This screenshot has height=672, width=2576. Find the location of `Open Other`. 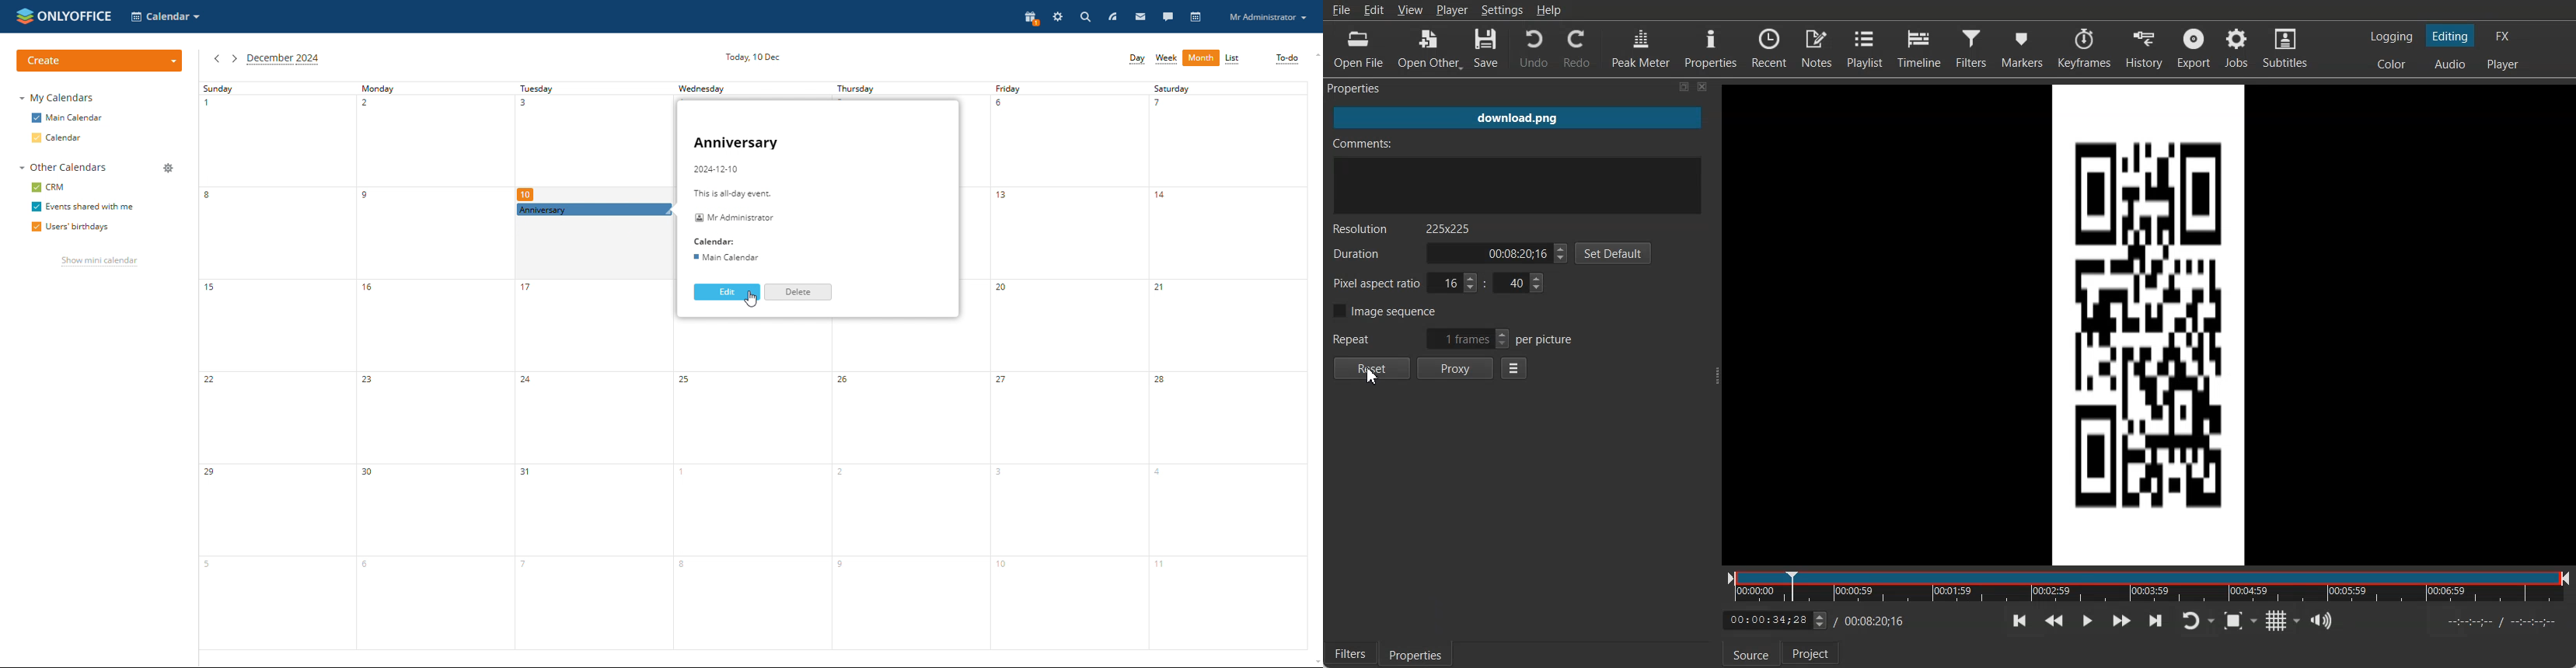

Open Other is located at coordinates (1429, 48).